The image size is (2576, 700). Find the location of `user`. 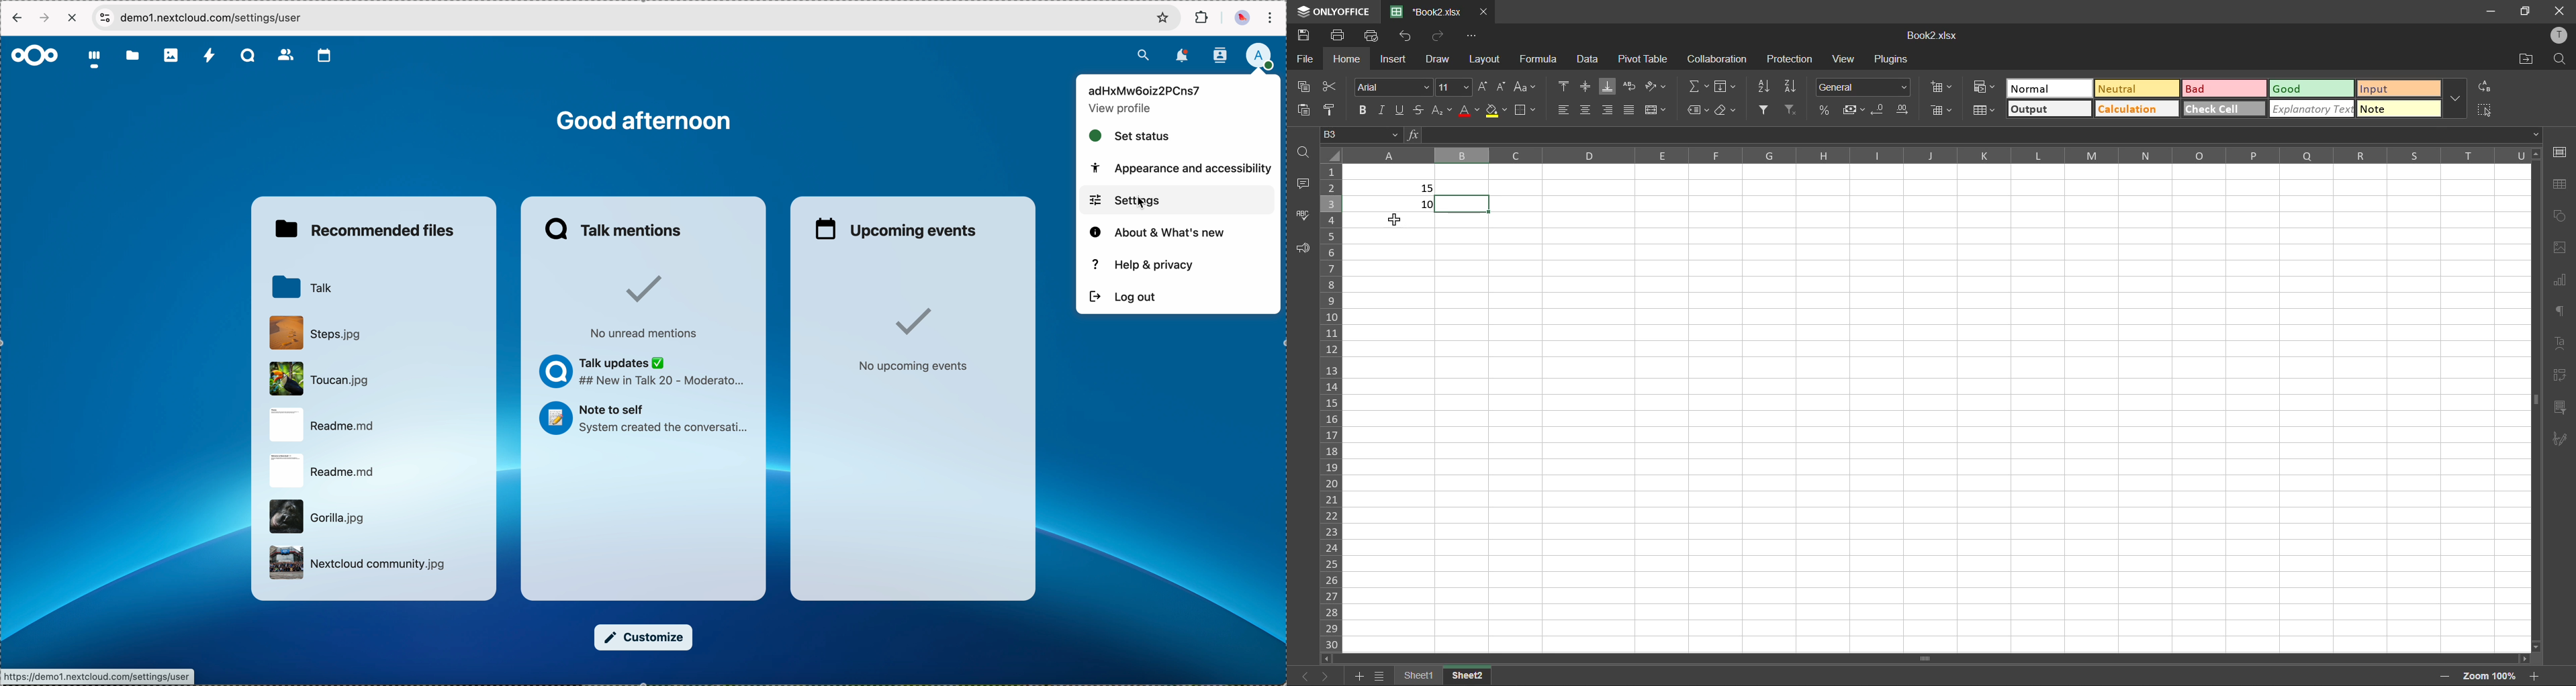

user is located at coordinates (1145, 90).